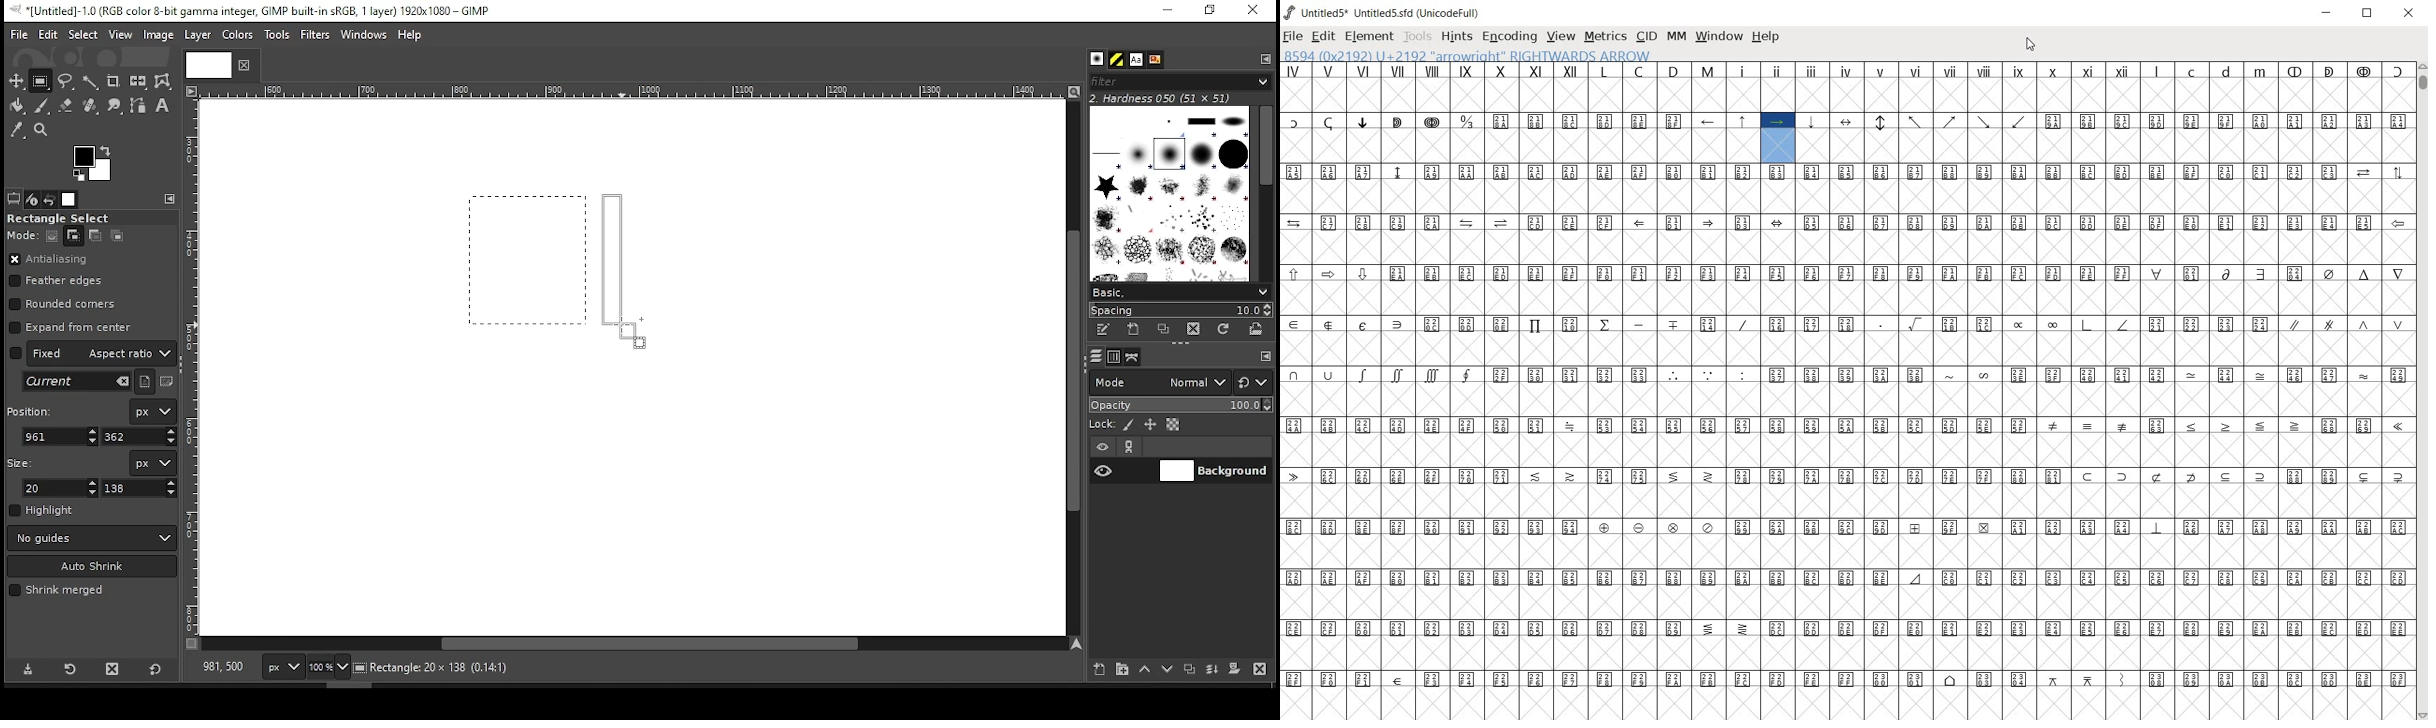 The width and height of the screenshot is (2436, 728). What do you see at coordinates (65, 304) in the screenshot?
I see `rounded corners` at bounding box center [65, 304].